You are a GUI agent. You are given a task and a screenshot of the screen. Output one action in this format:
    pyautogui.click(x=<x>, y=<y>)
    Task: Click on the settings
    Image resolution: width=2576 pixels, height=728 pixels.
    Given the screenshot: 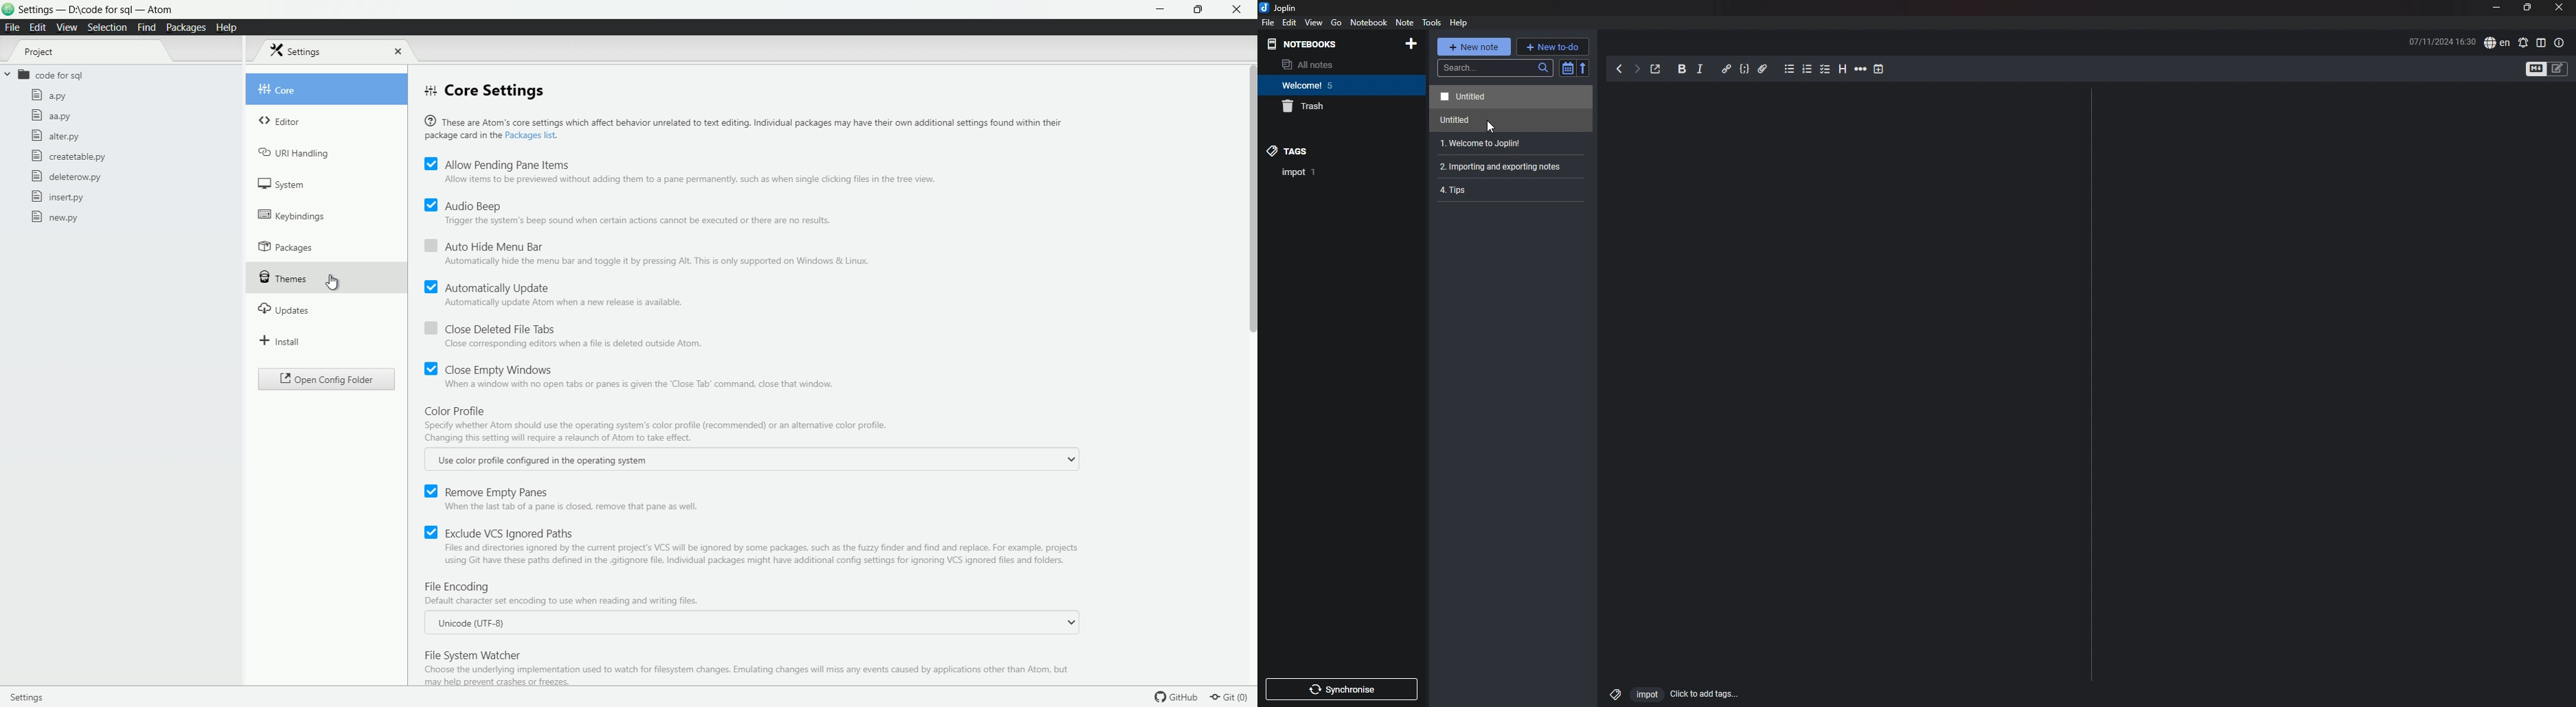 What is the action you would take?
    pyautogui.click(x=300, y=50)
    